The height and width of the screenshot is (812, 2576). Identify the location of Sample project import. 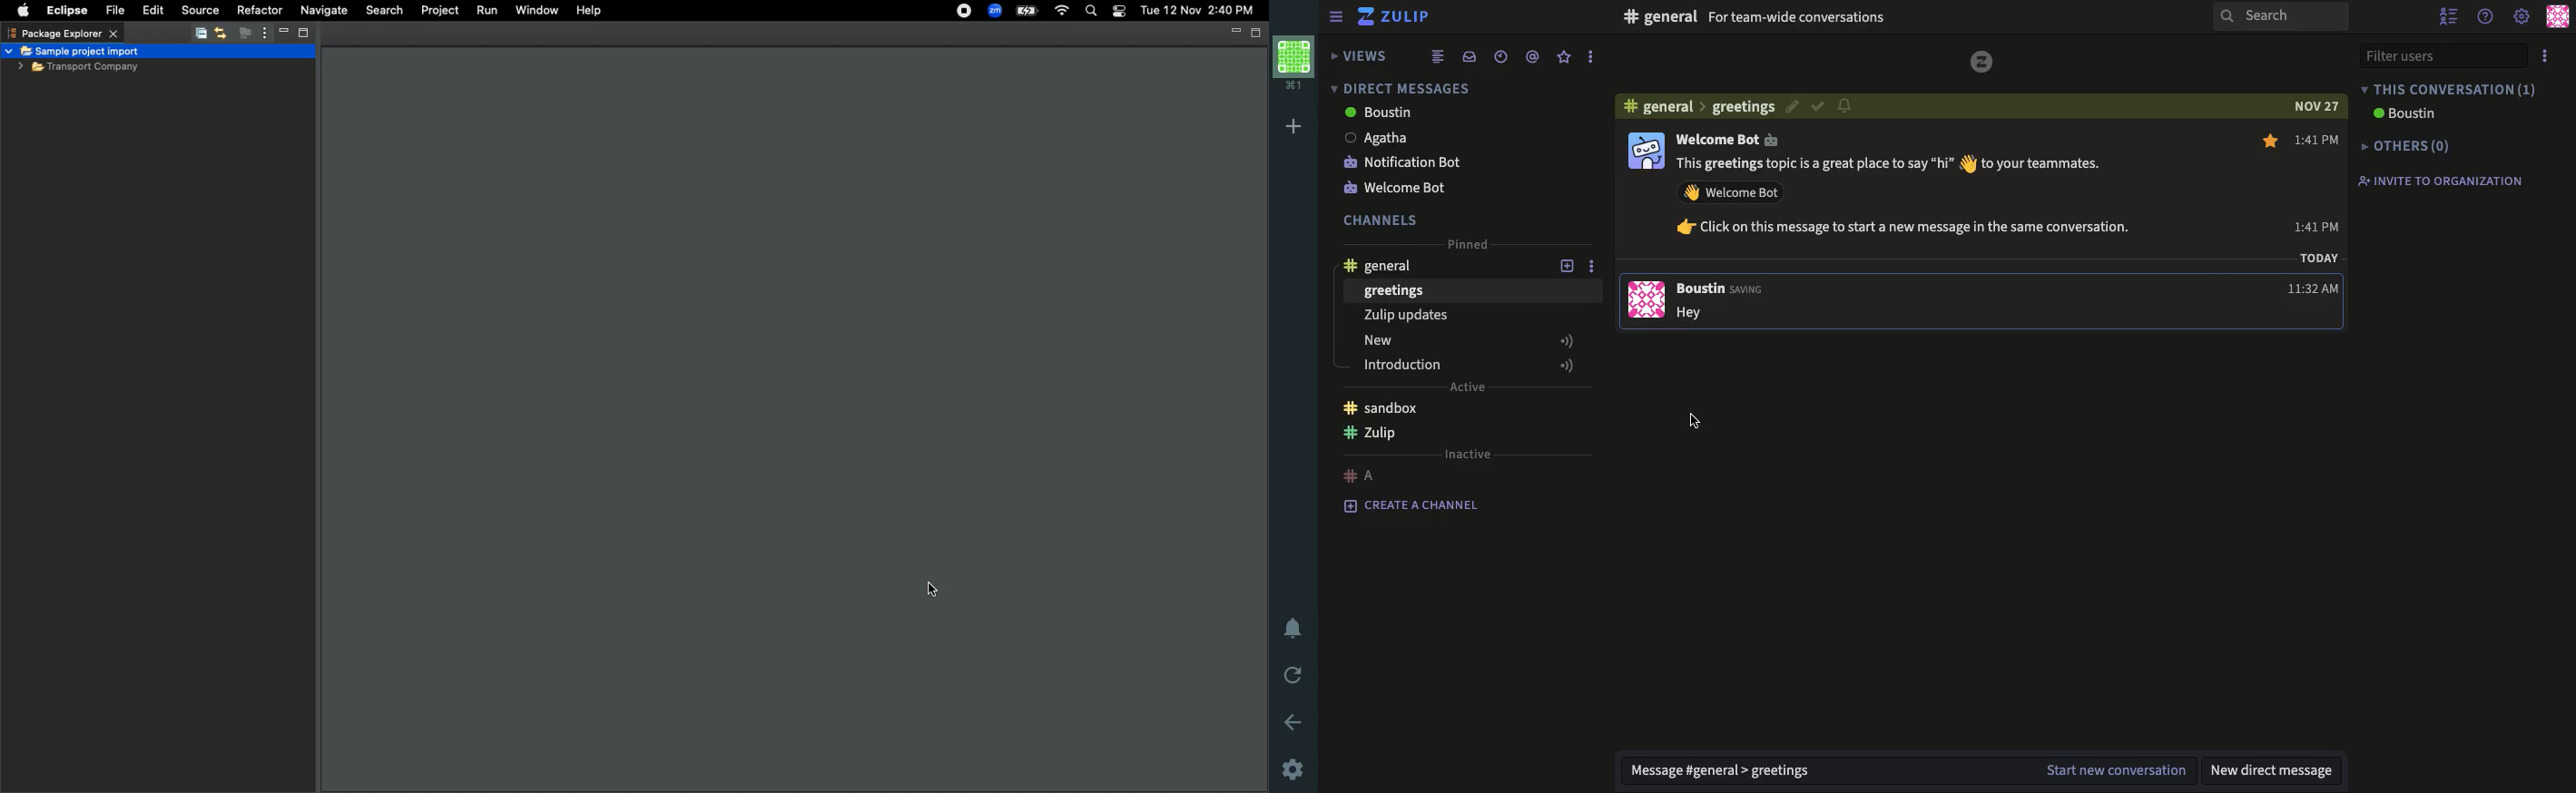
(79, 53).